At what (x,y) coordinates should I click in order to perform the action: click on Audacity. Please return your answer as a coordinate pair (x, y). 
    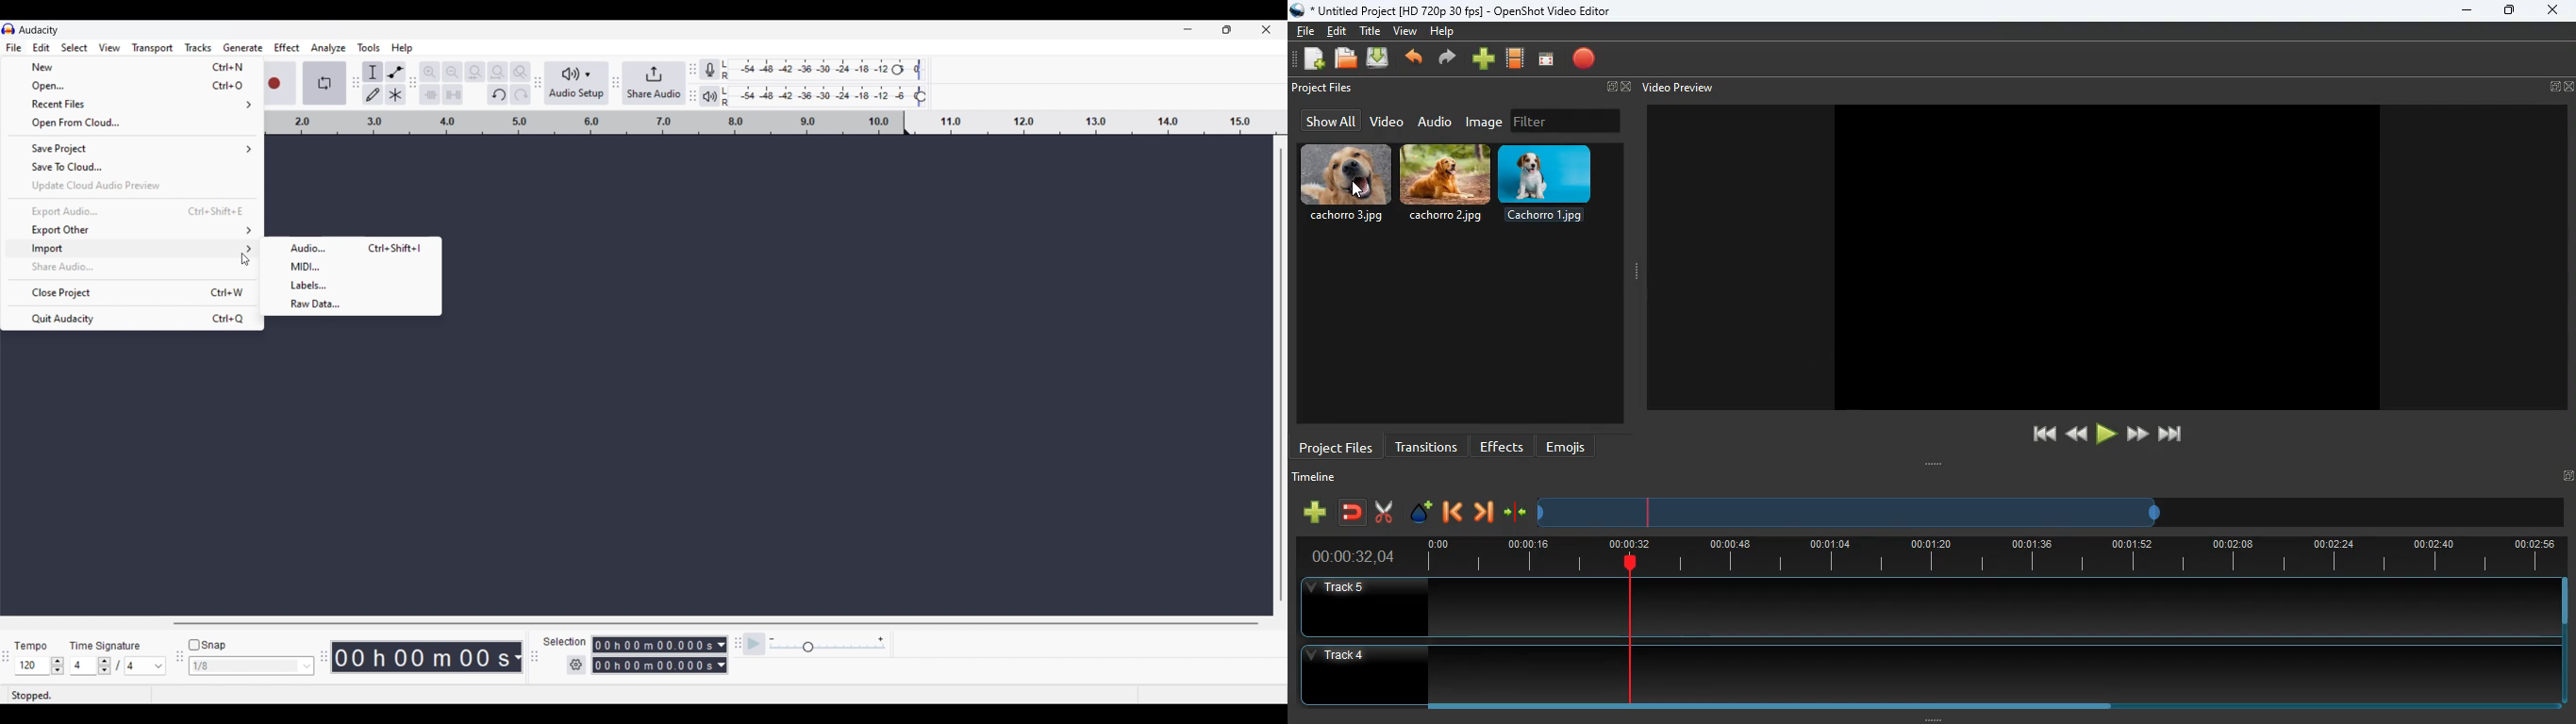
    Looking at the image, I should click on (41, 29).